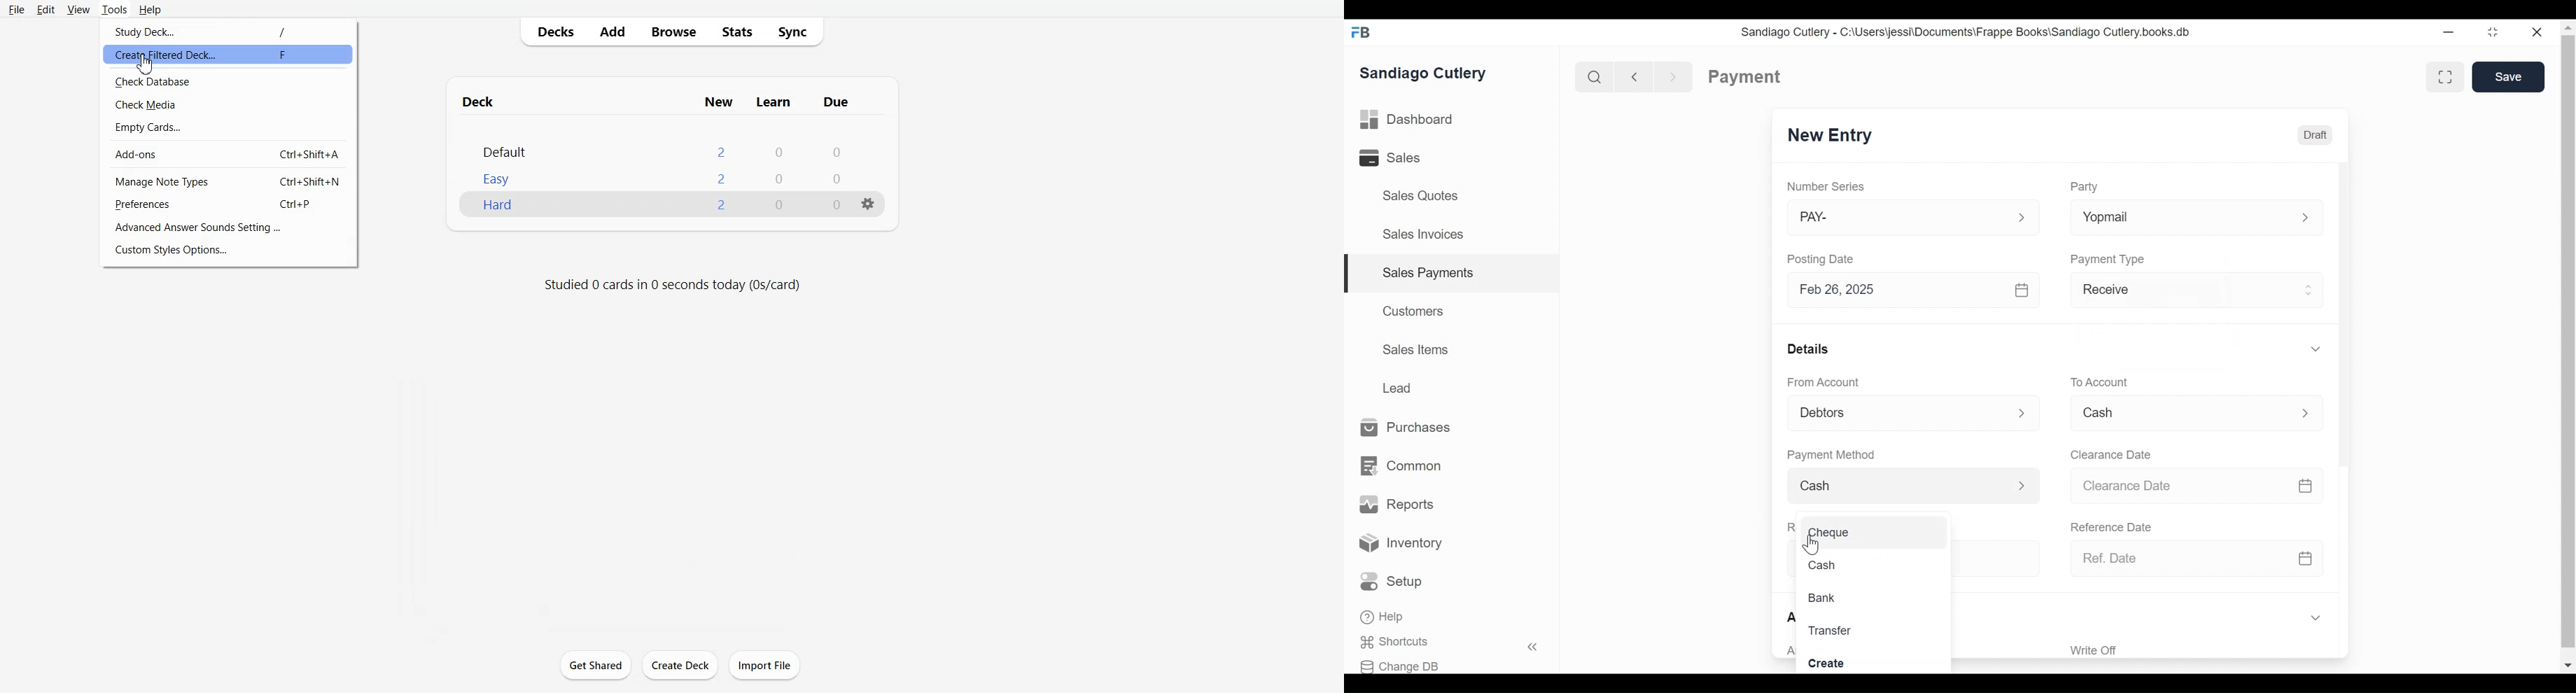  Describe the element at coordinates (2199, 650) in the screenshot. I see `‘Write Off` at that location.